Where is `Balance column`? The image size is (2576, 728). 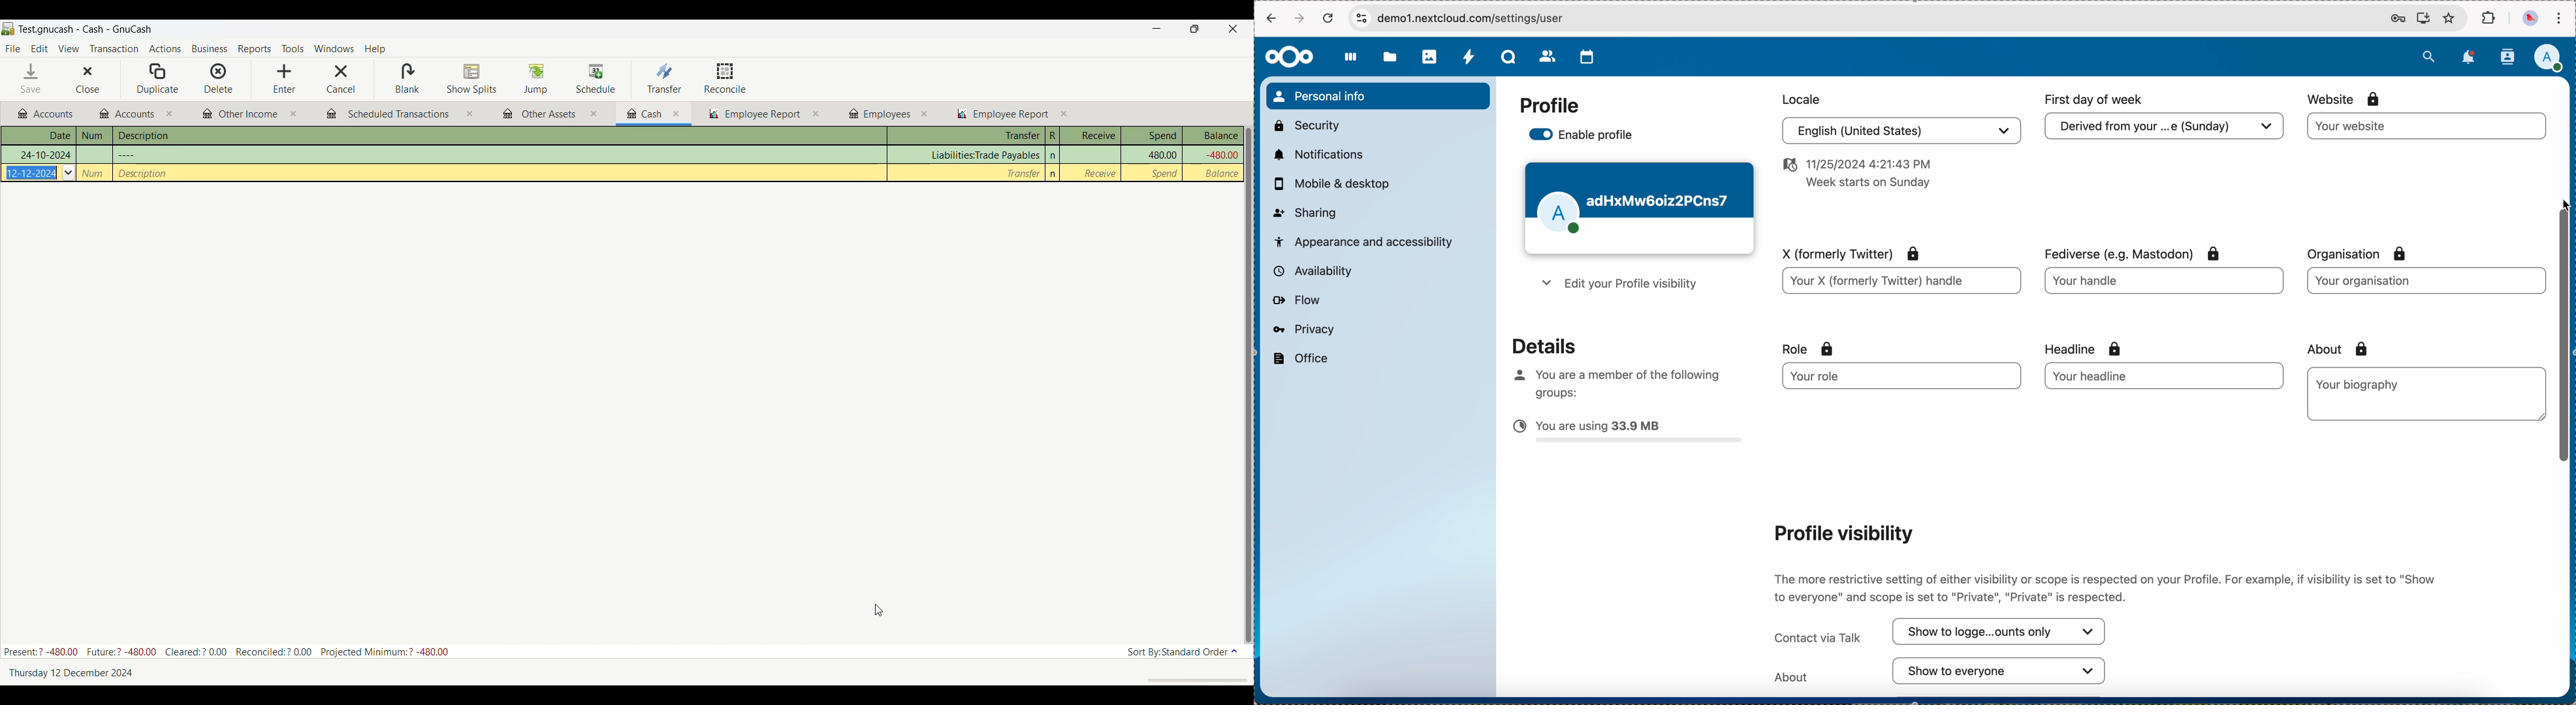 Balance column is located at coordinates (1213, 136).